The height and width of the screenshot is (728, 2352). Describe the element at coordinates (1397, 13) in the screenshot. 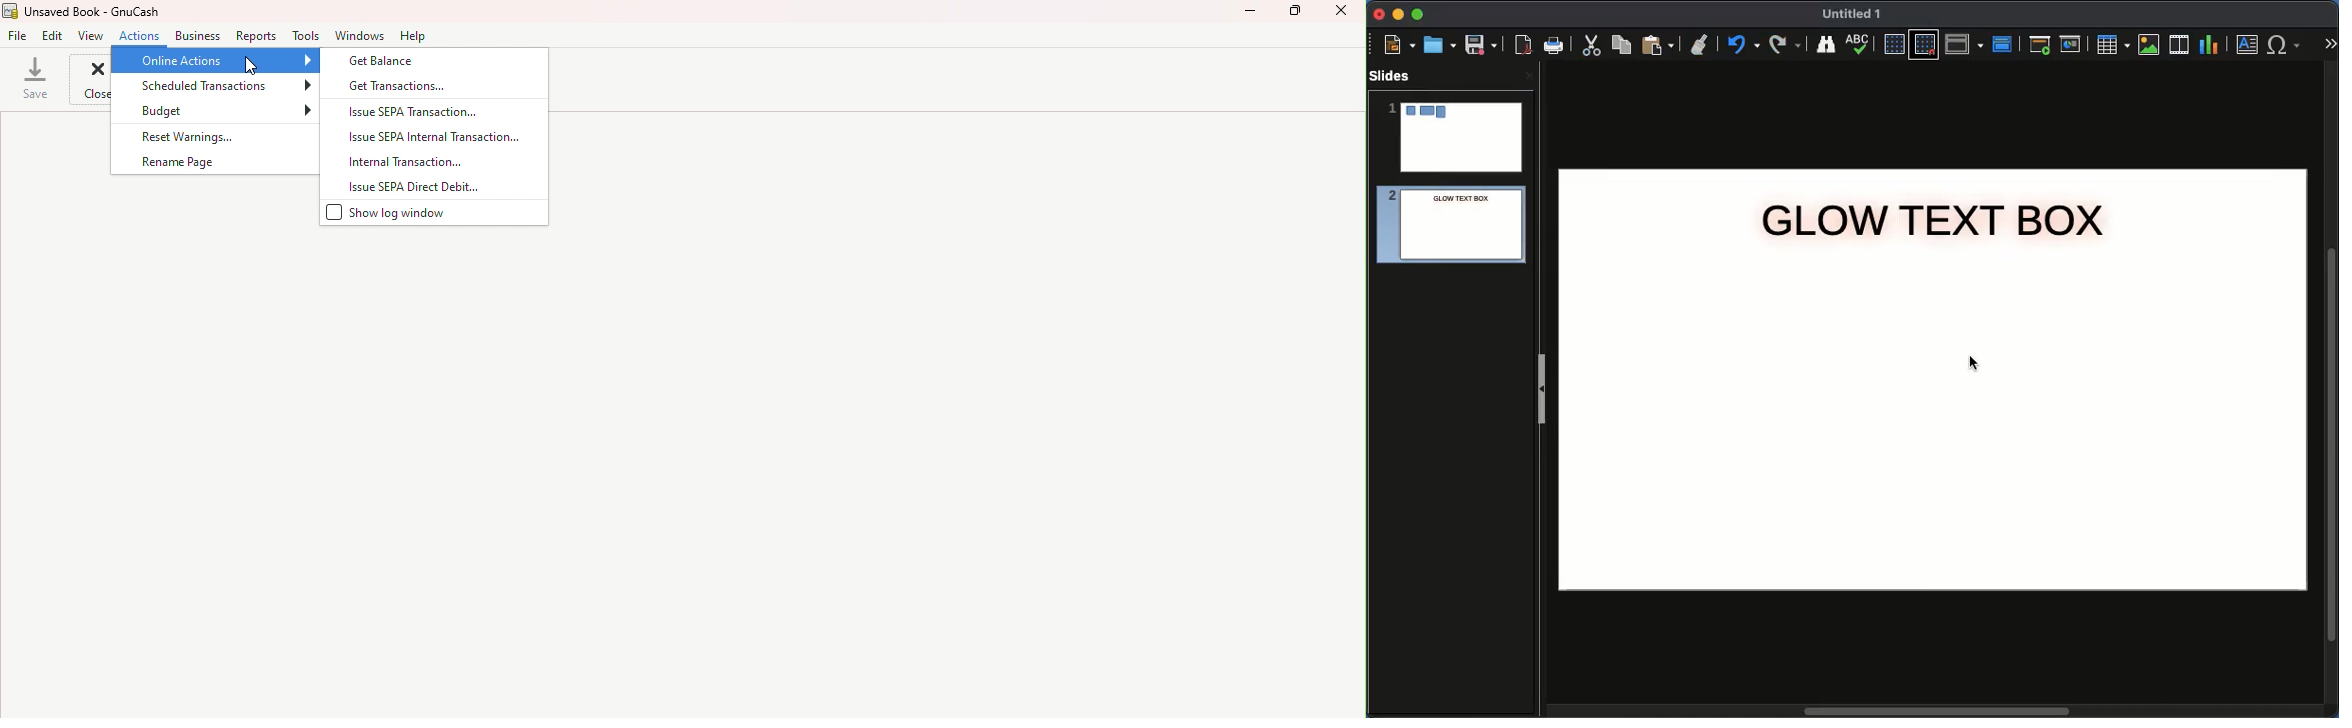

I see `Minimize` at that location.